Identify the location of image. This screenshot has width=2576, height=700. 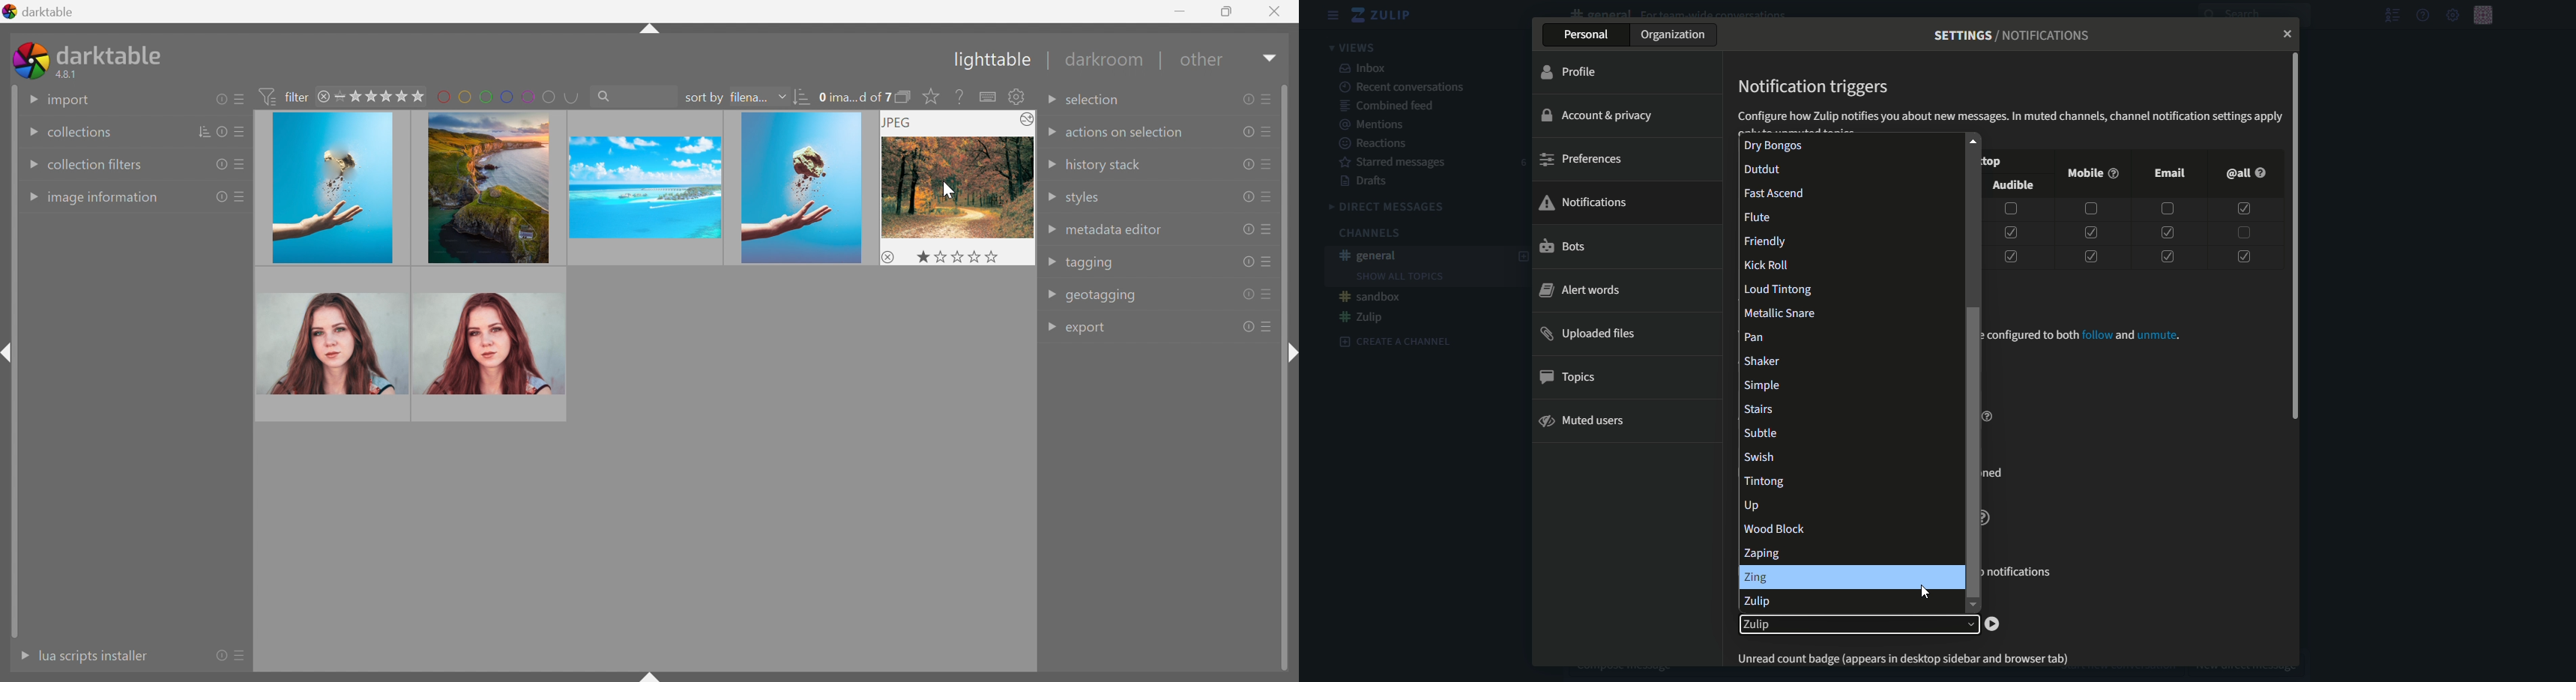
(332, 189).